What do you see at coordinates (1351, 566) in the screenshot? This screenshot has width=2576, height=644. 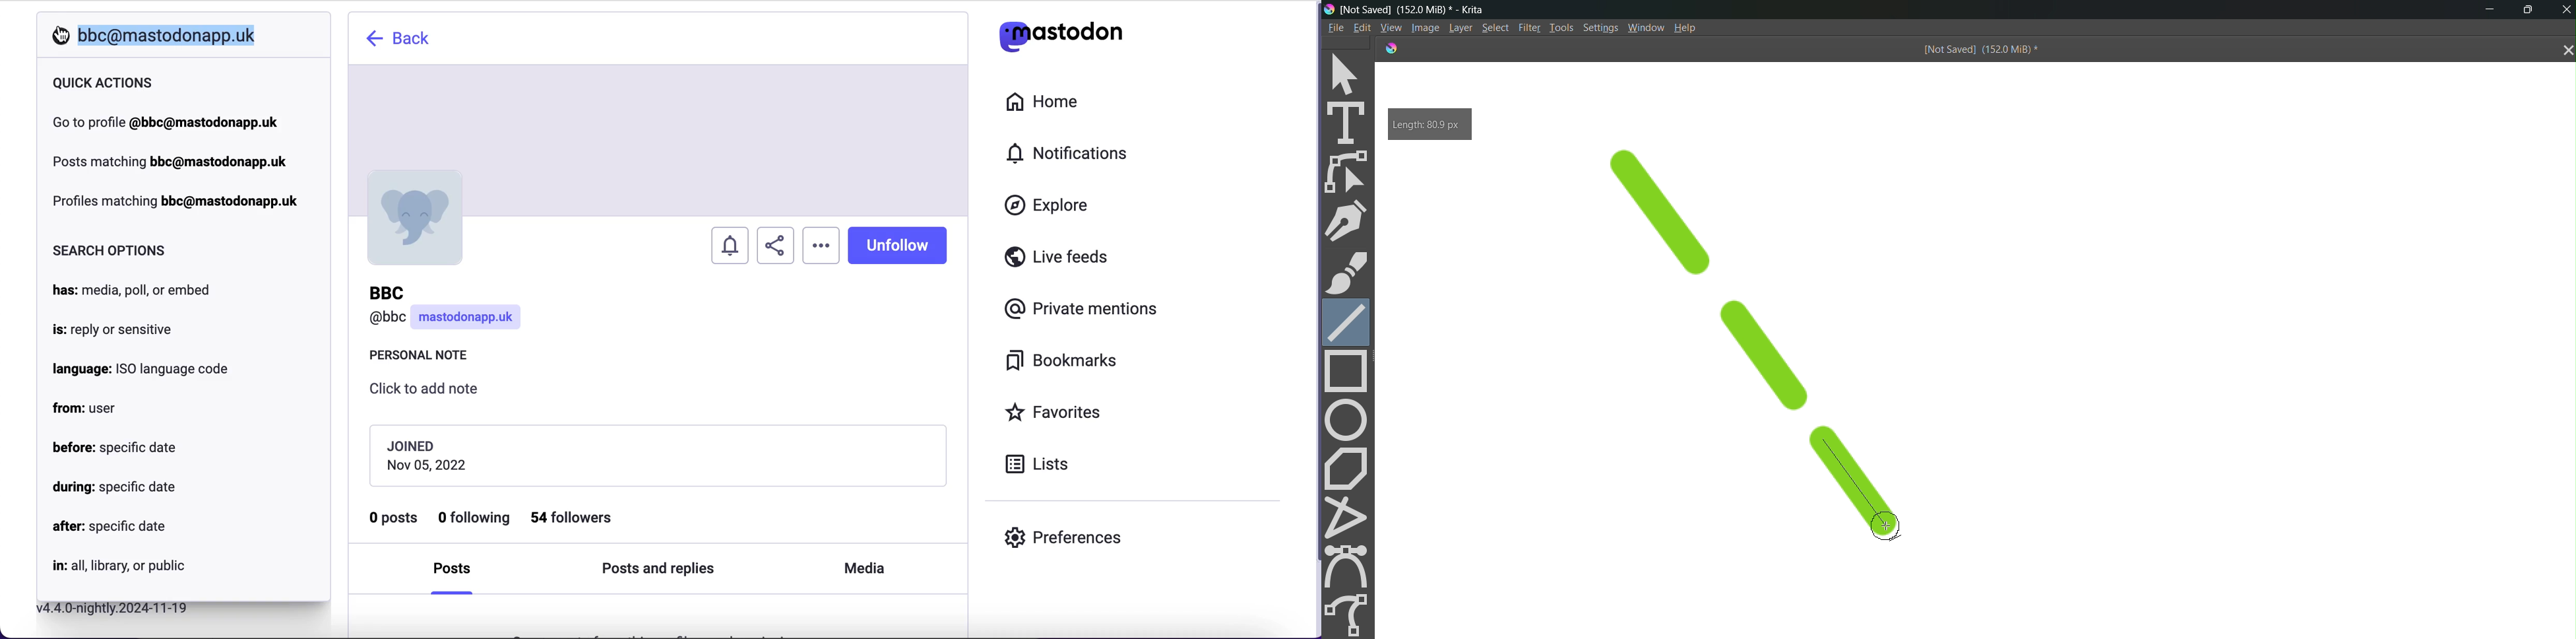 I see `curve tool` at bounding box center [1351, 566].